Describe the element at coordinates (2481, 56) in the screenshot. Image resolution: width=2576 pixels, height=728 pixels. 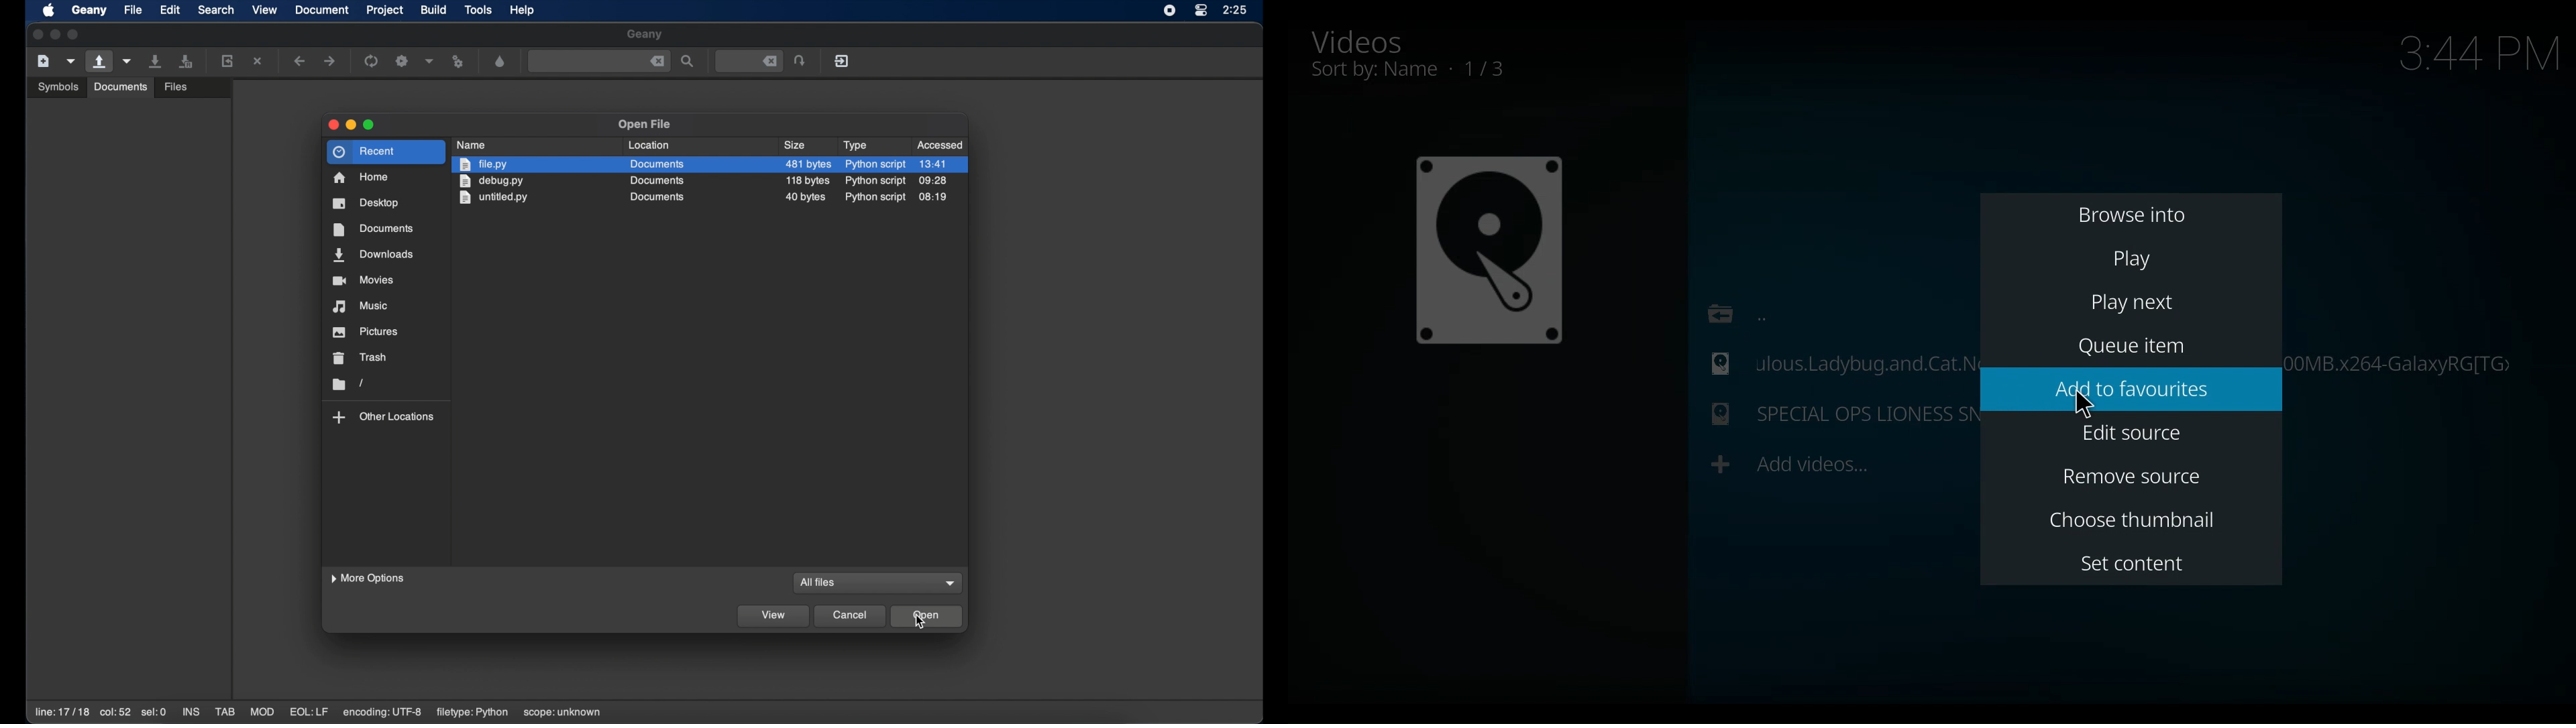
I see `time` at that location.